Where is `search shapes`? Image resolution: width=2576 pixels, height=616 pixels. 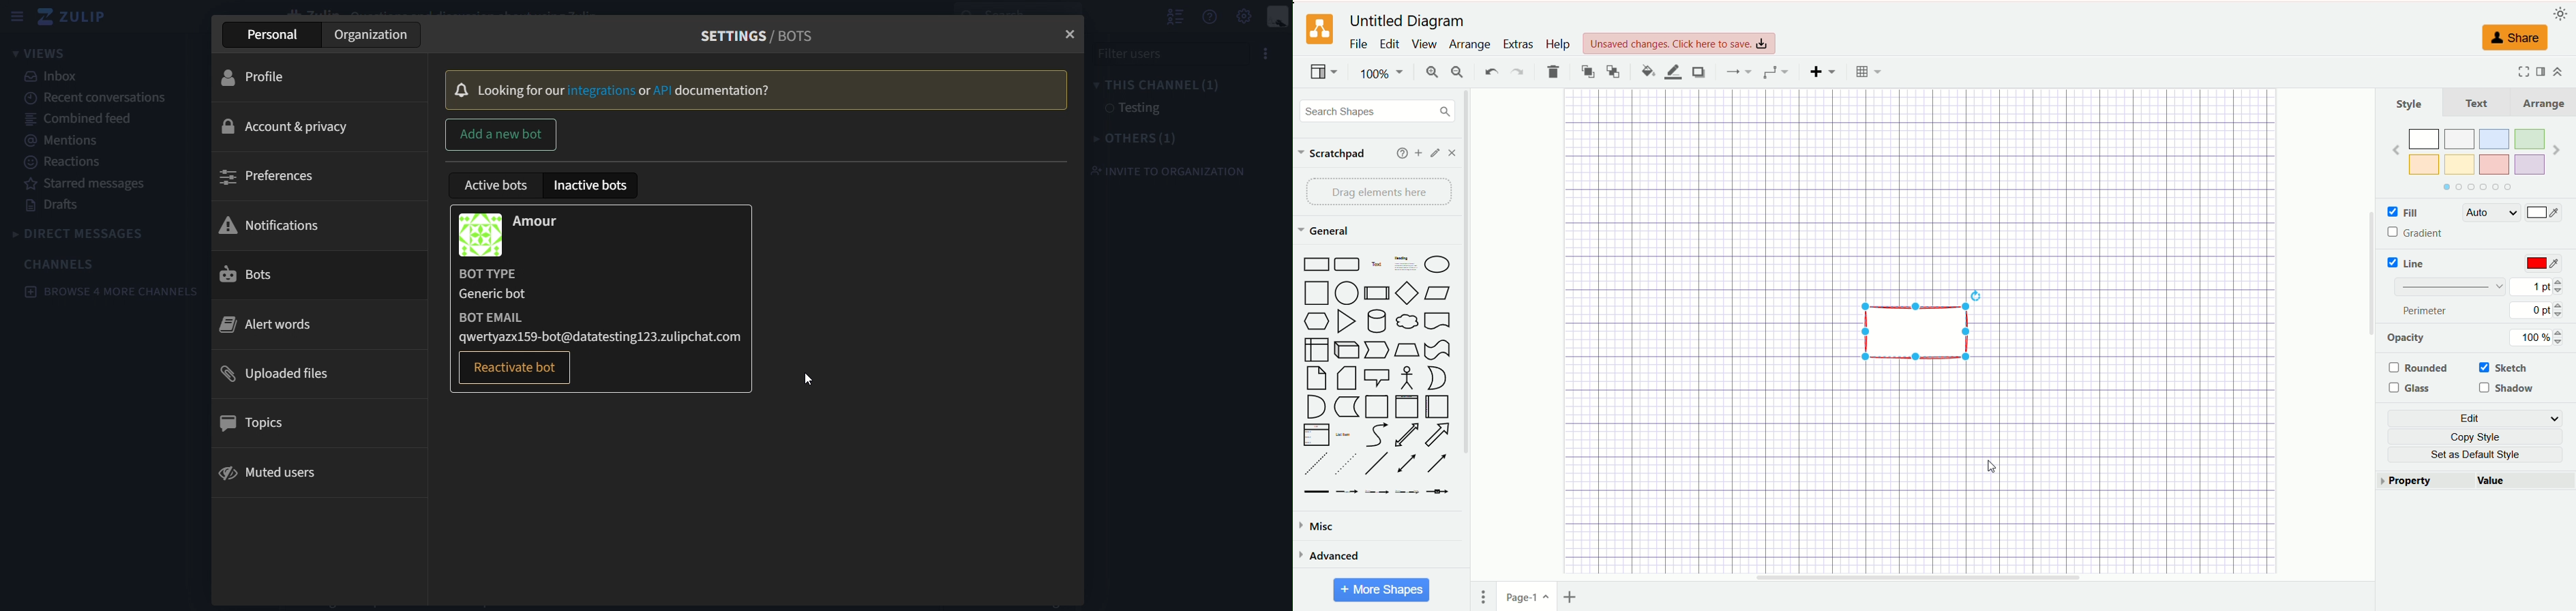
search shapes is located at coordinates (1376, 112).